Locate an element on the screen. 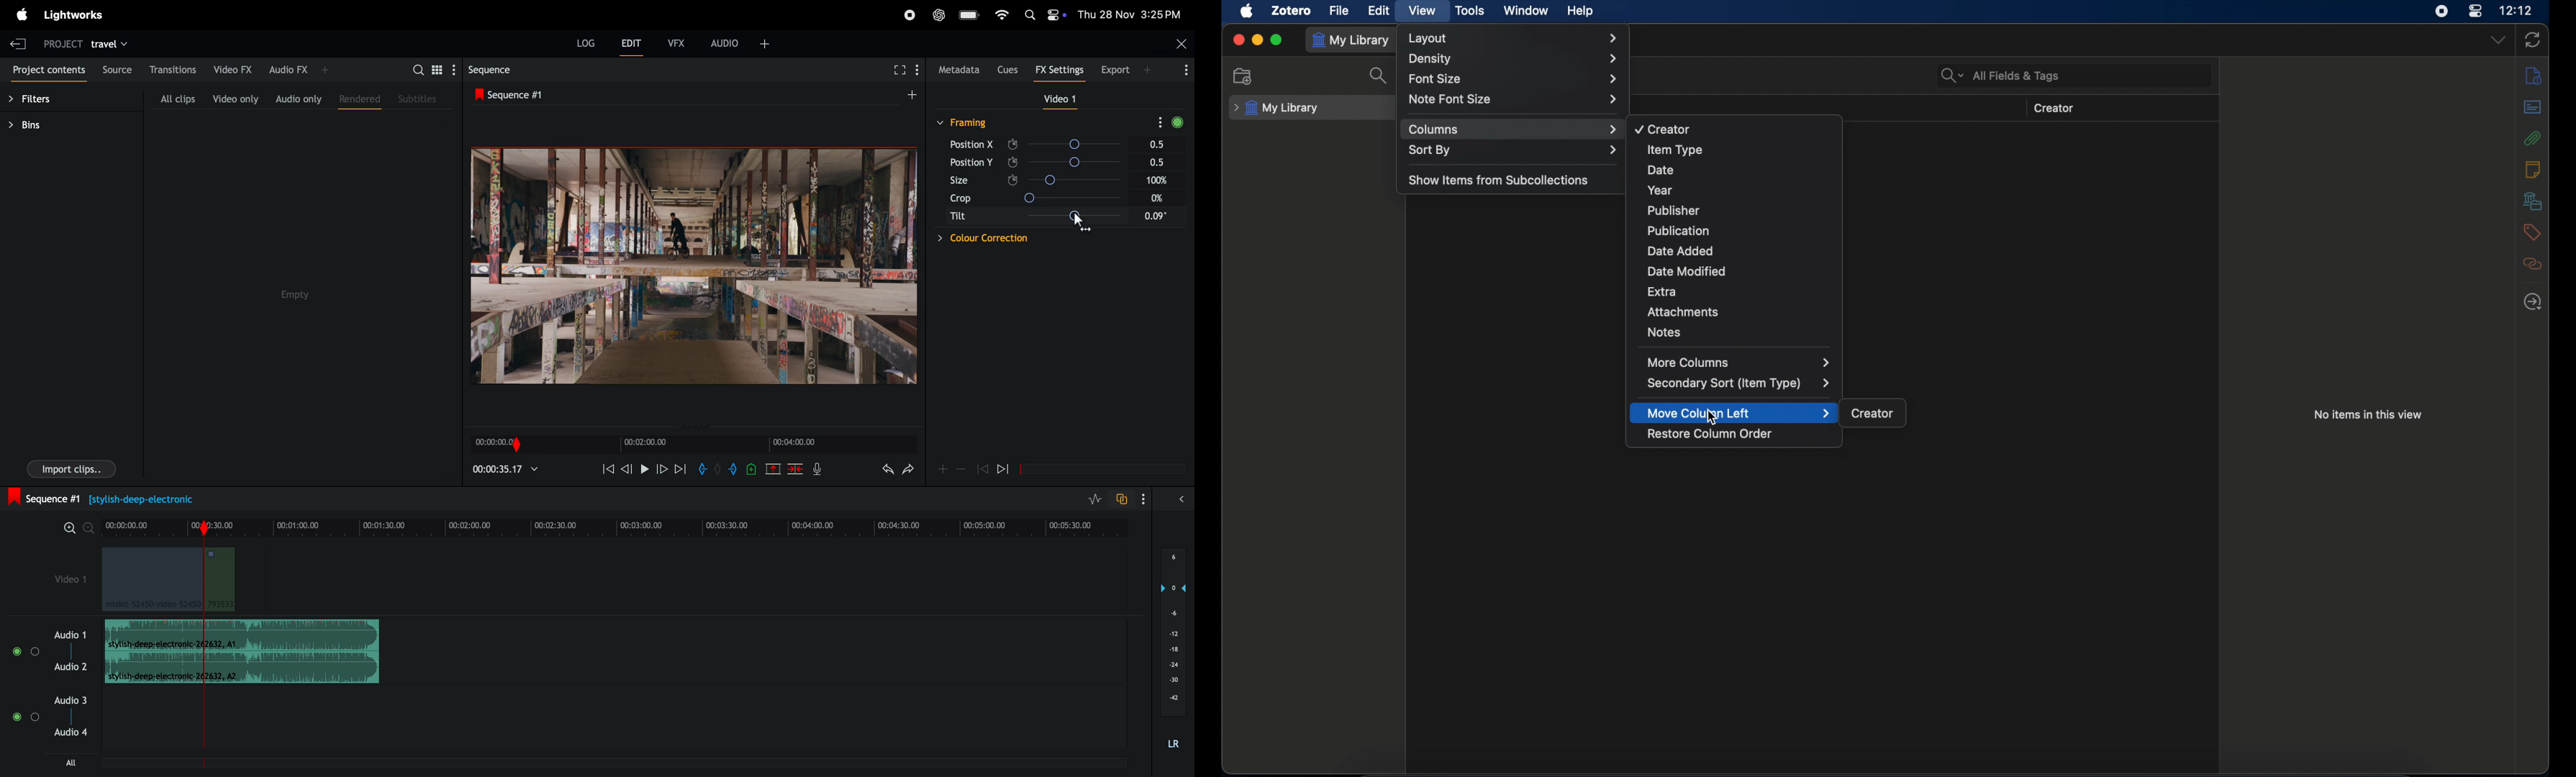 This screenshot has height=784, width=2576. video 1 is located at coordinates (1065, 99).